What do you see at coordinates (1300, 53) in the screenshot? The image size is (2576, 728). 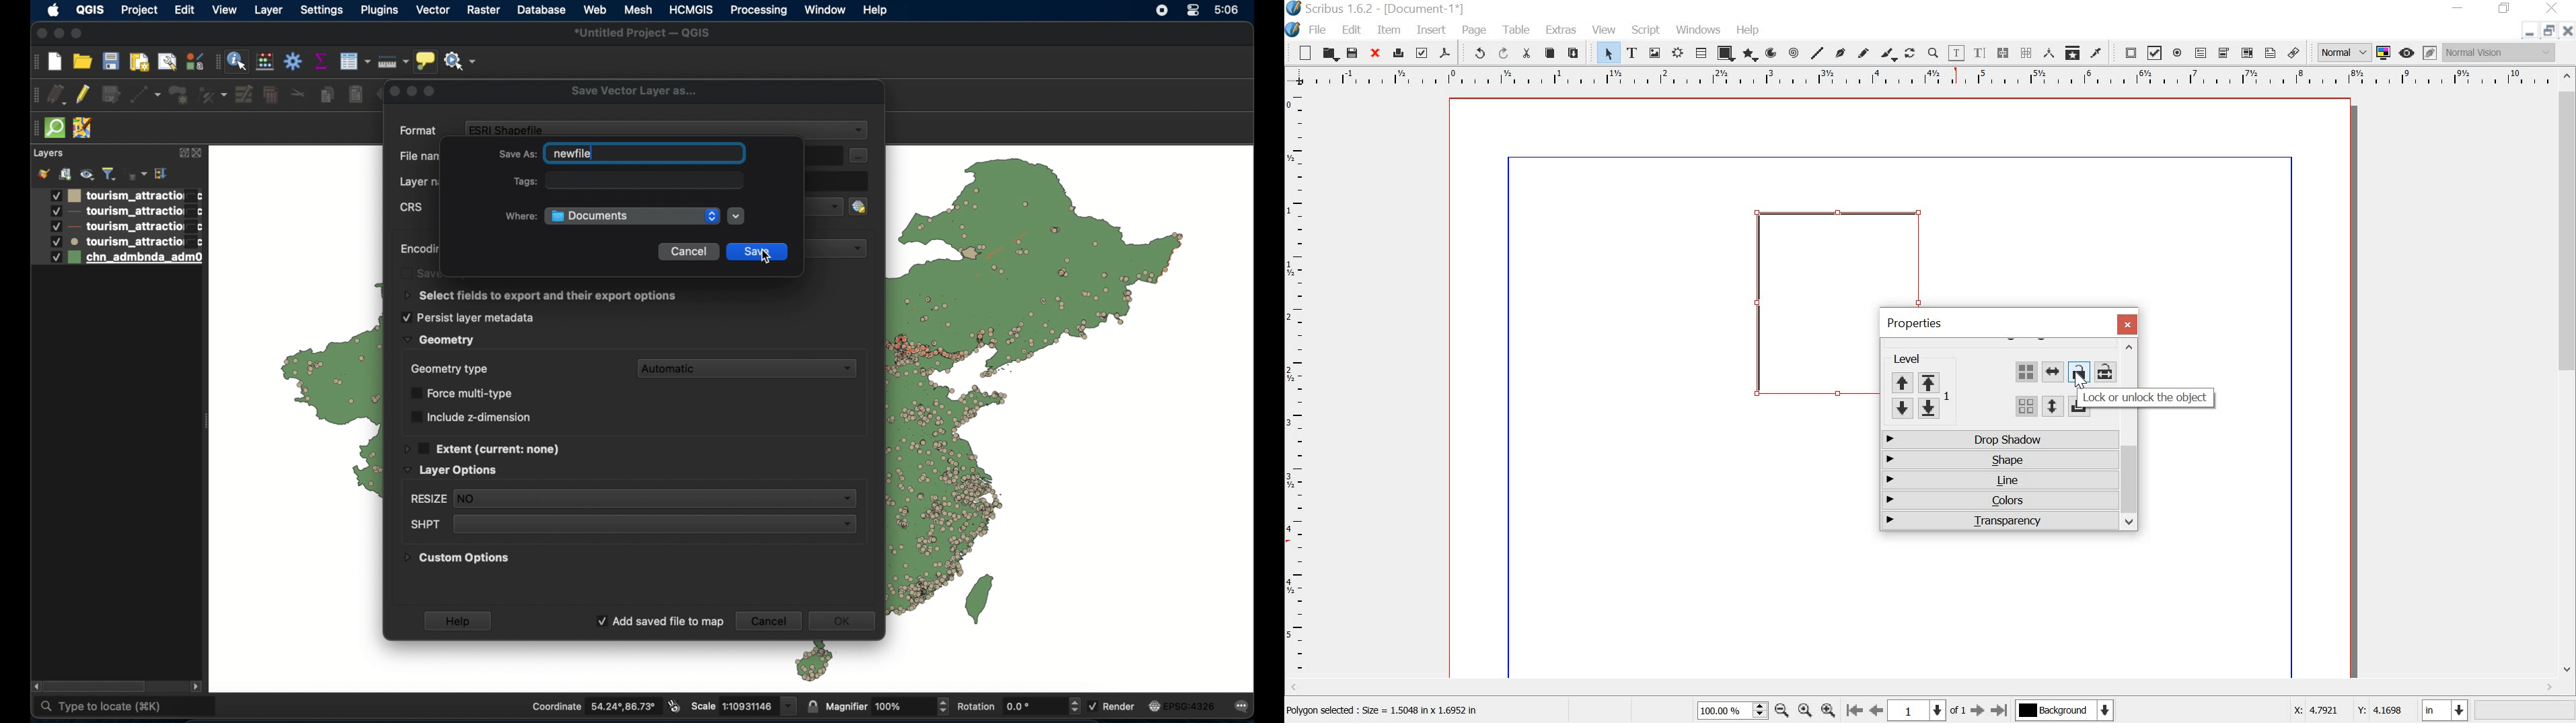 I see `new` at bounding box center [1300, 53].